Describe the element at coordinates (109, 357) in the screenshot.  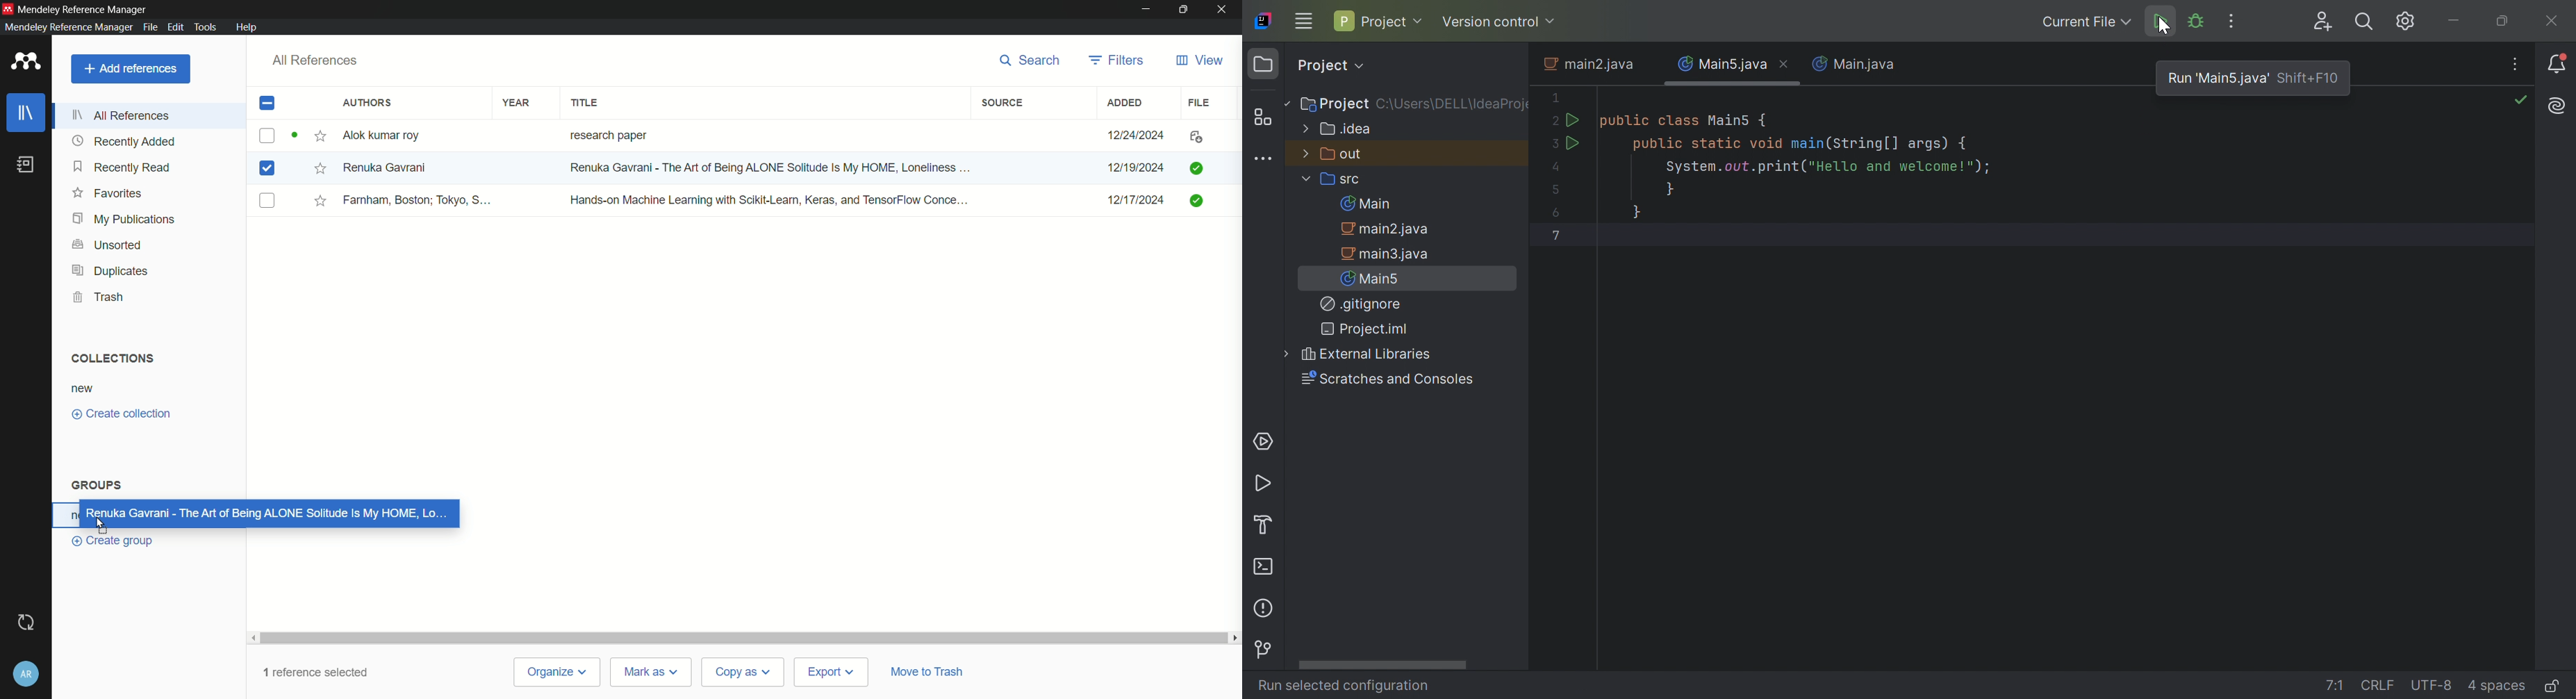
I see `collections` at that location.